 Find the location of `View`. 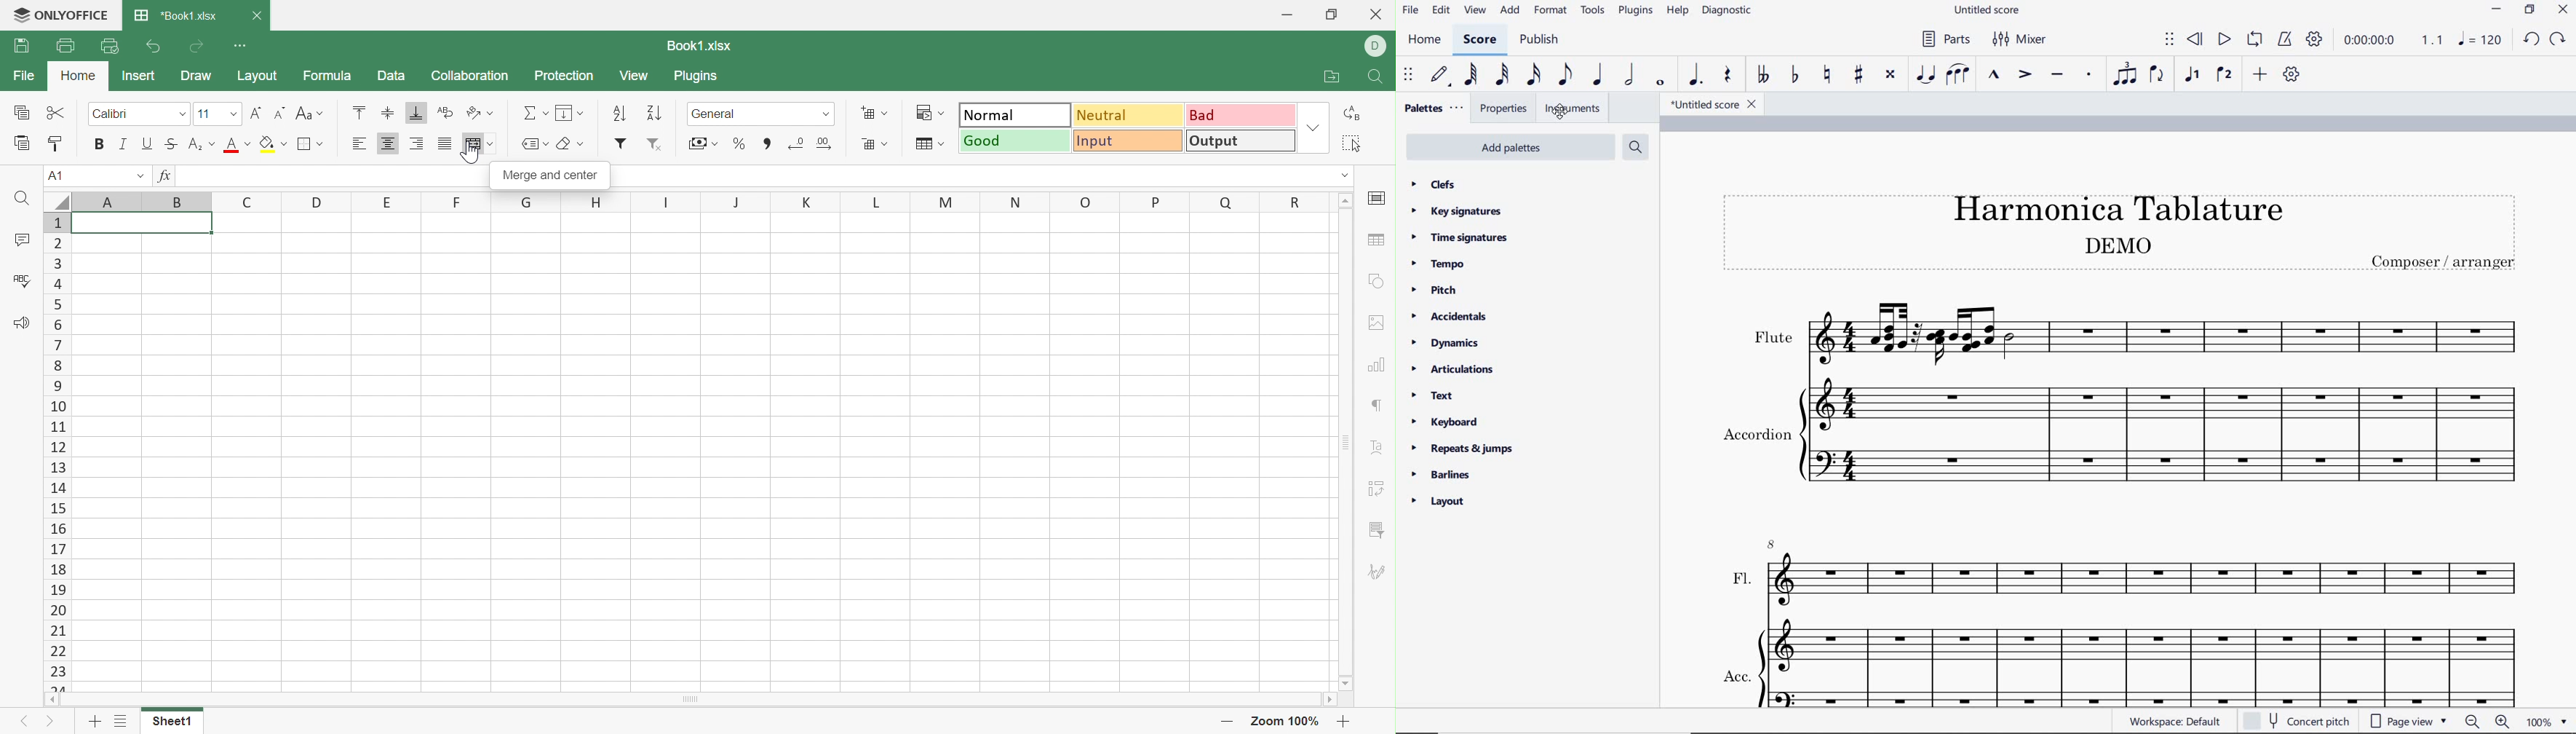

View is located at coordinates (635, 76).